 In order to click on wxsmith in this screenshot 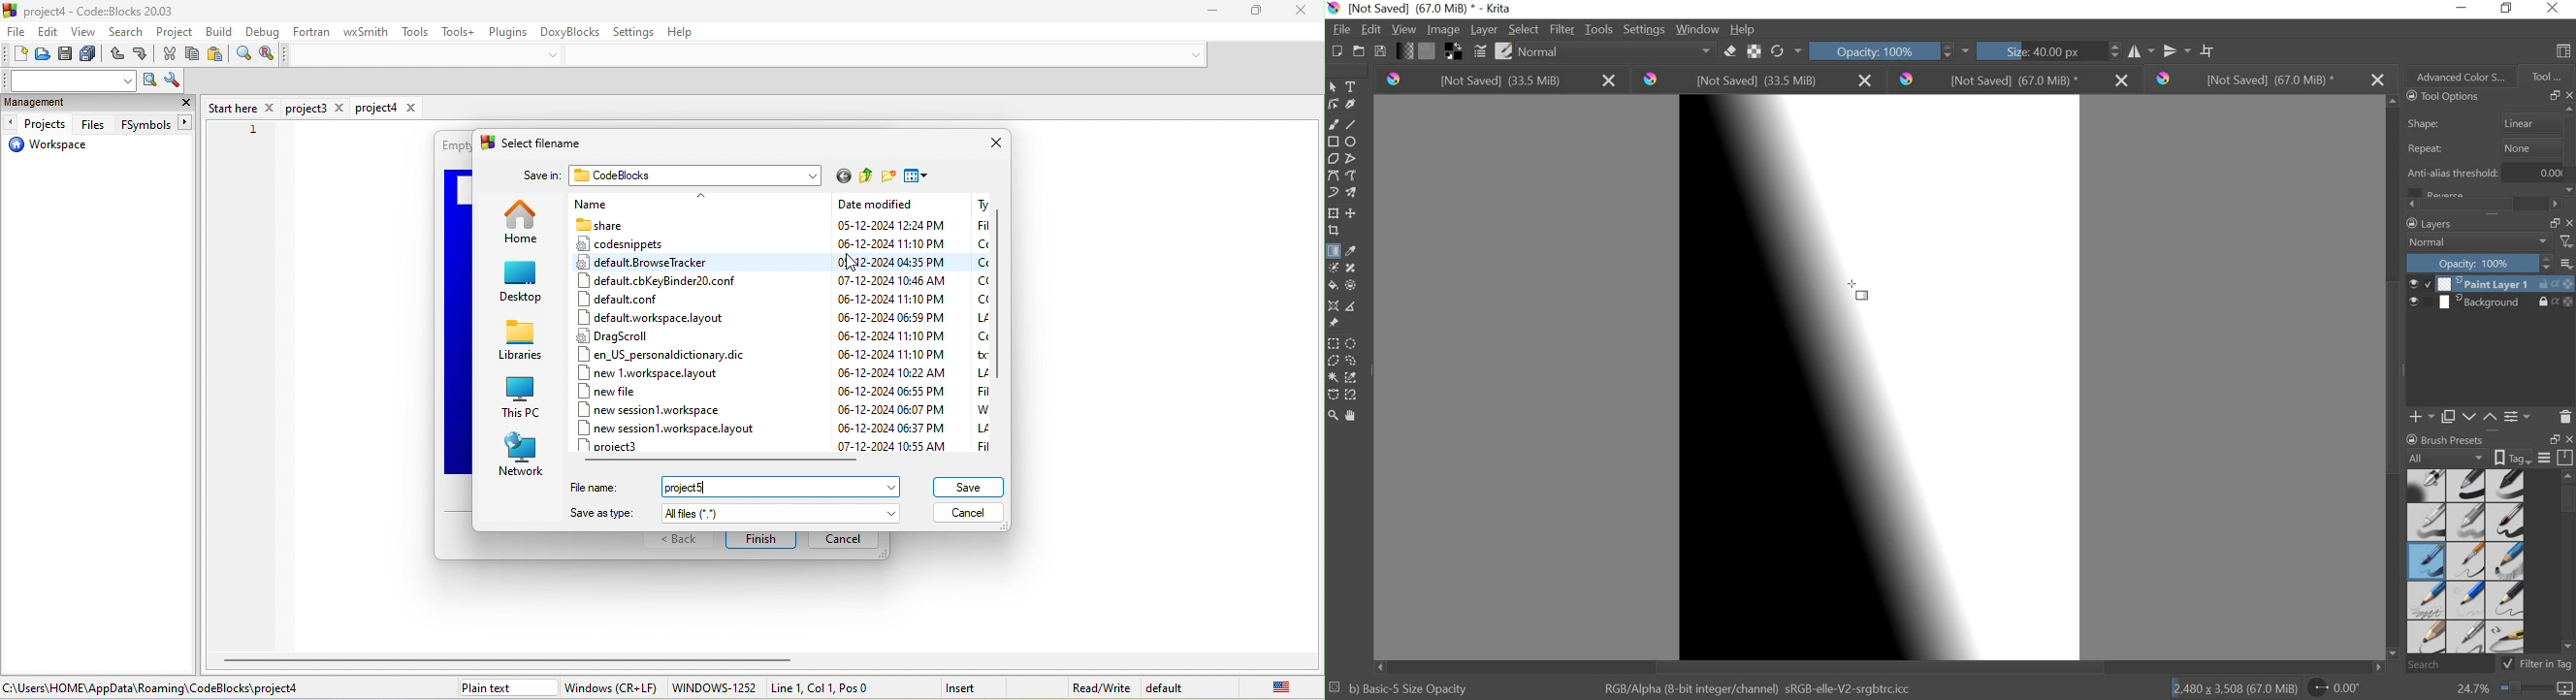, I will do `click(363, 33)`.